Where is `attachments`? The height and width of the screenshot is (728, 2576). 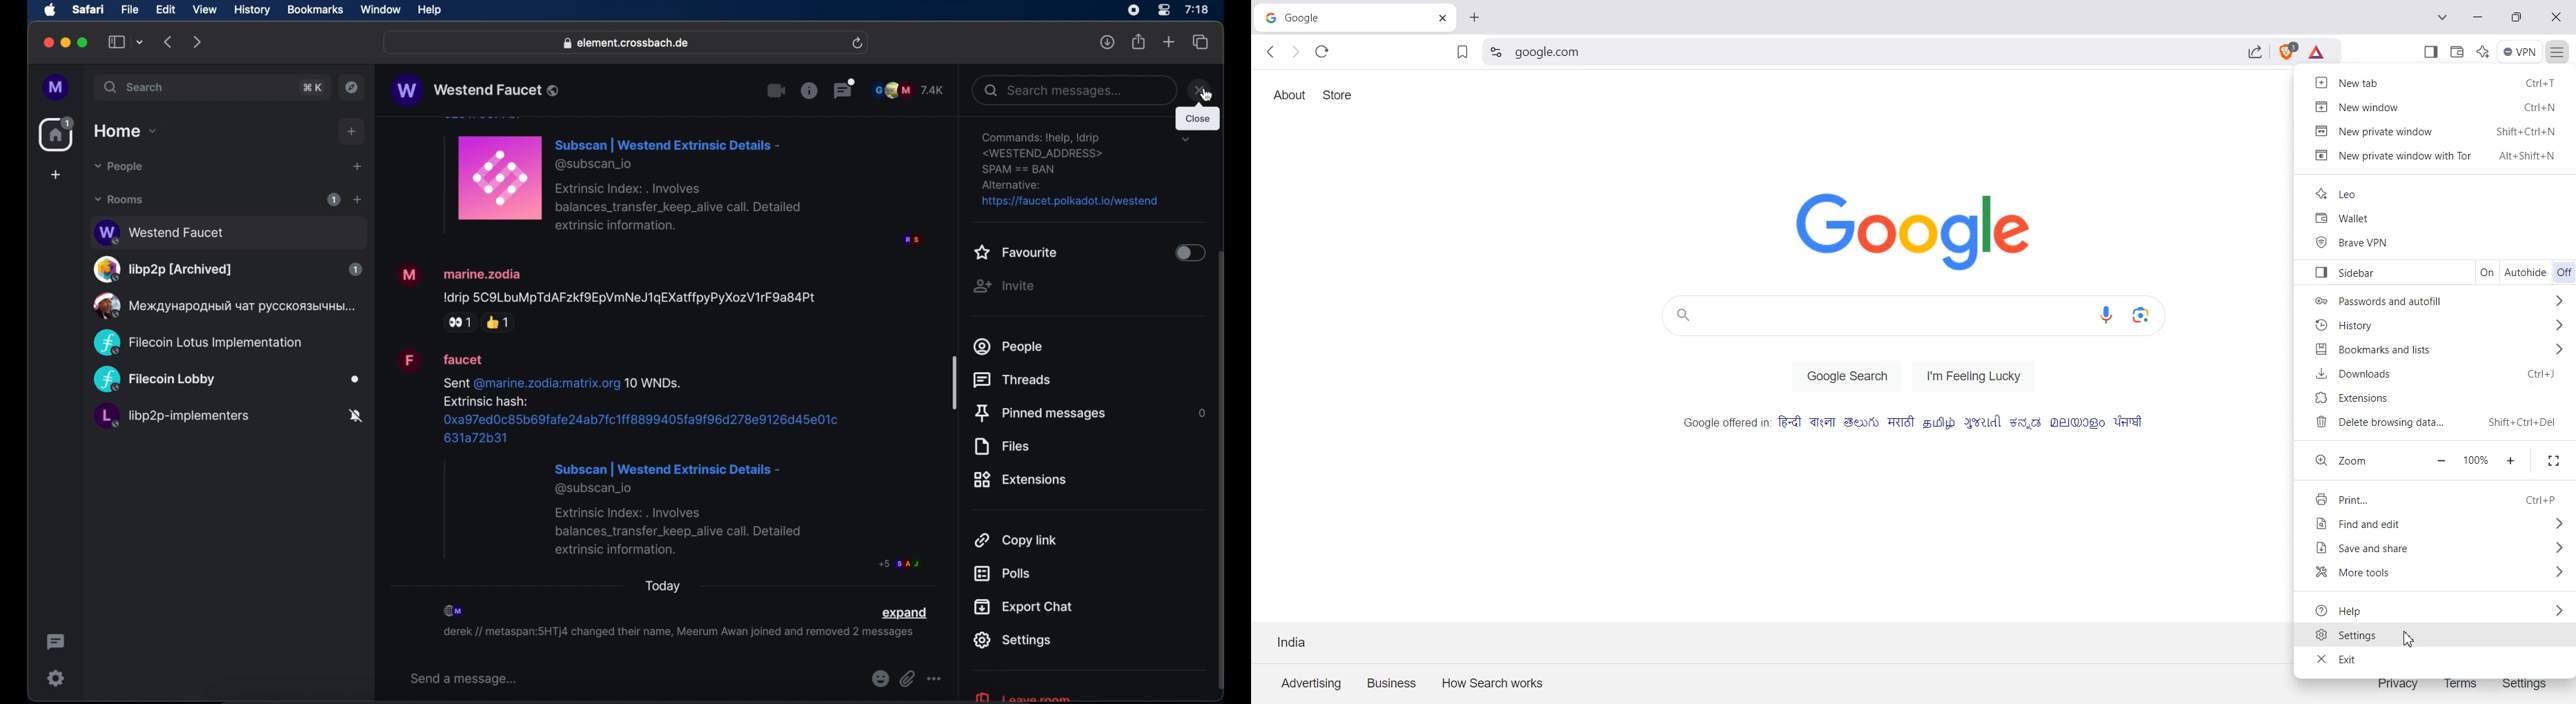
attachments is located at coordinates (907, 679).